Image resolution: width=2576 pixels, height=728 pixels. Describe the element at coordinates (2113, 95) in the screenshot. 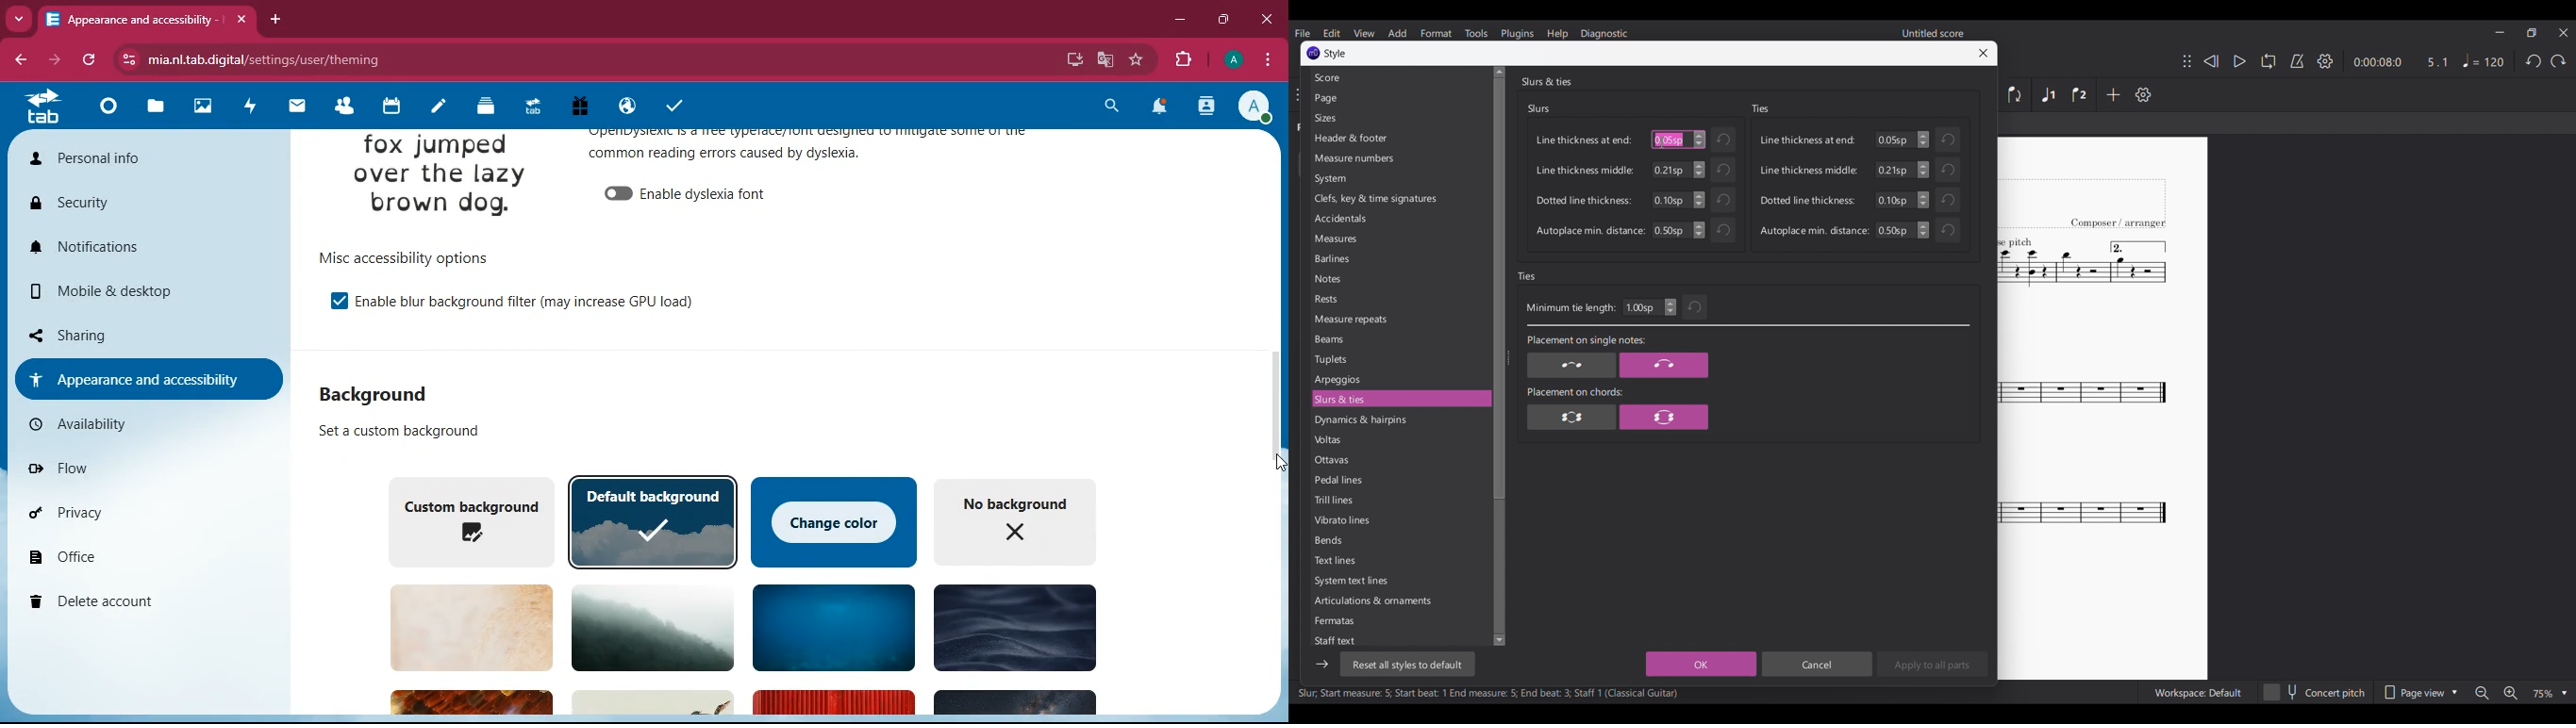

I see `Add` at that location.